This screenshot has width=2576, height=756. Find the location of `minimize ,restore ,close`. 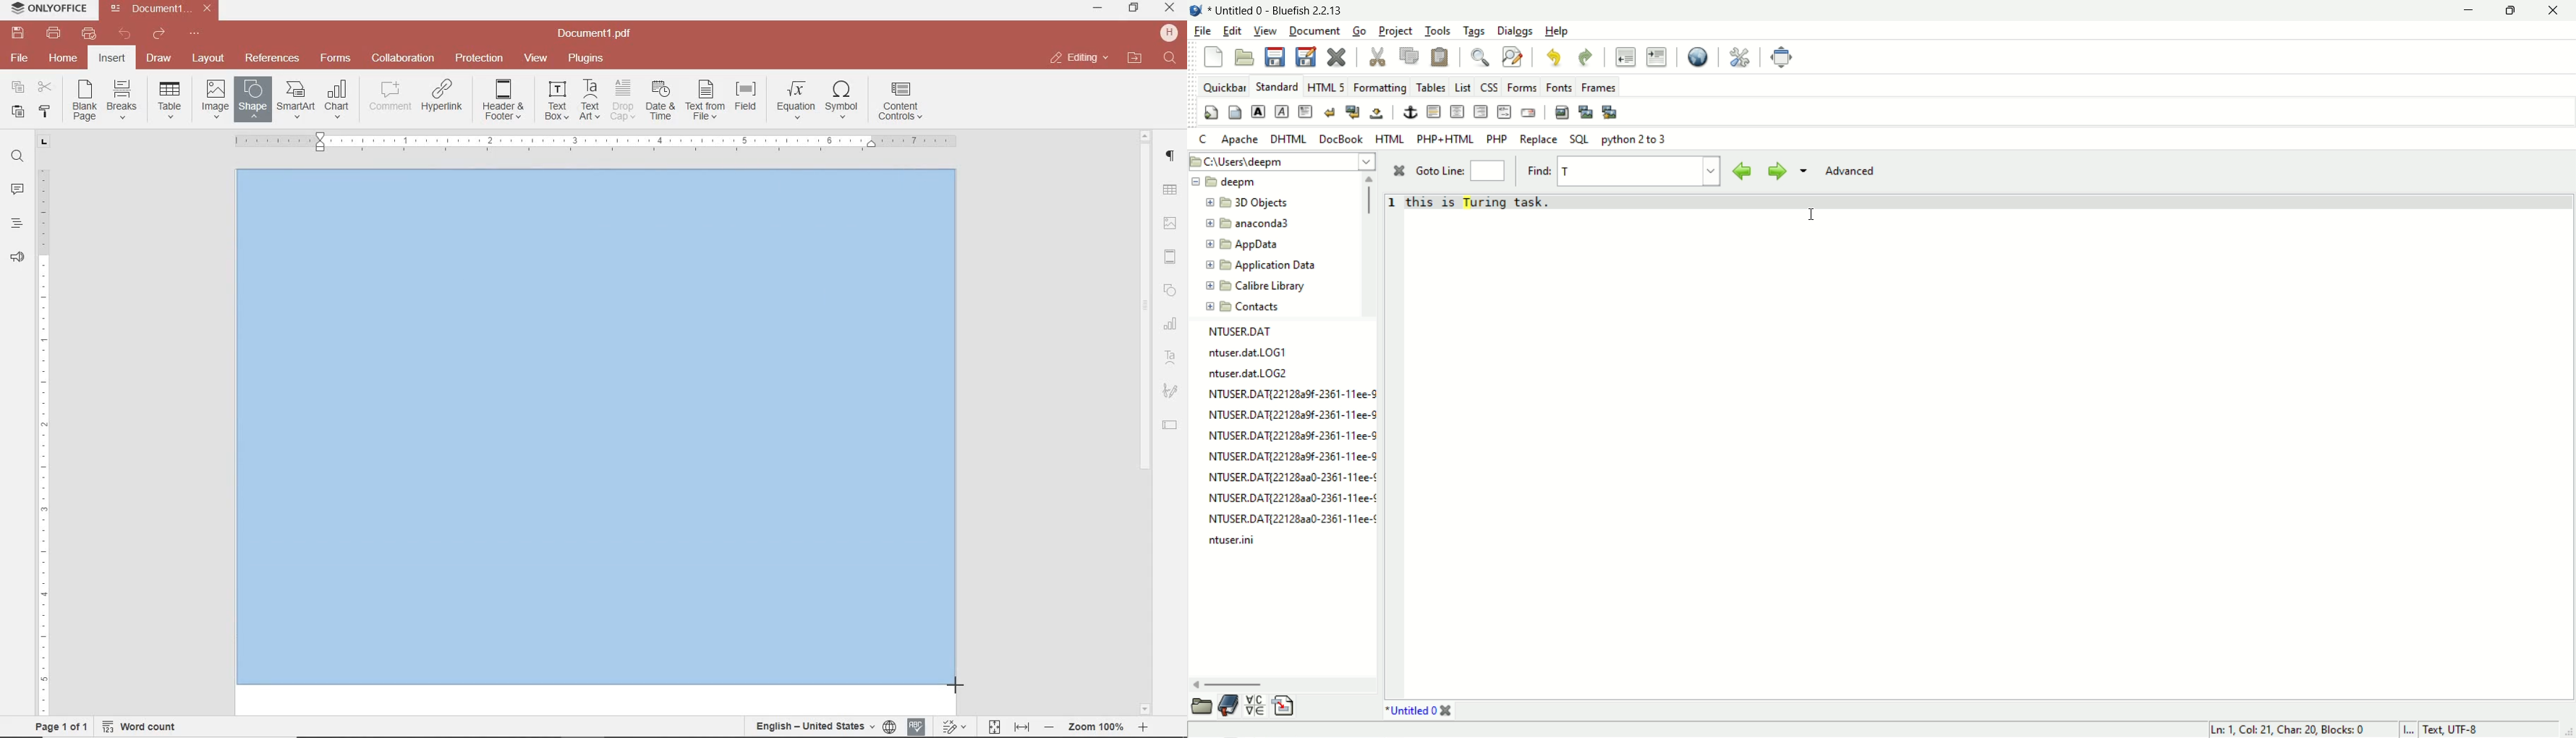

minimize ,restore ,close is located at coordinates (1173, 8).